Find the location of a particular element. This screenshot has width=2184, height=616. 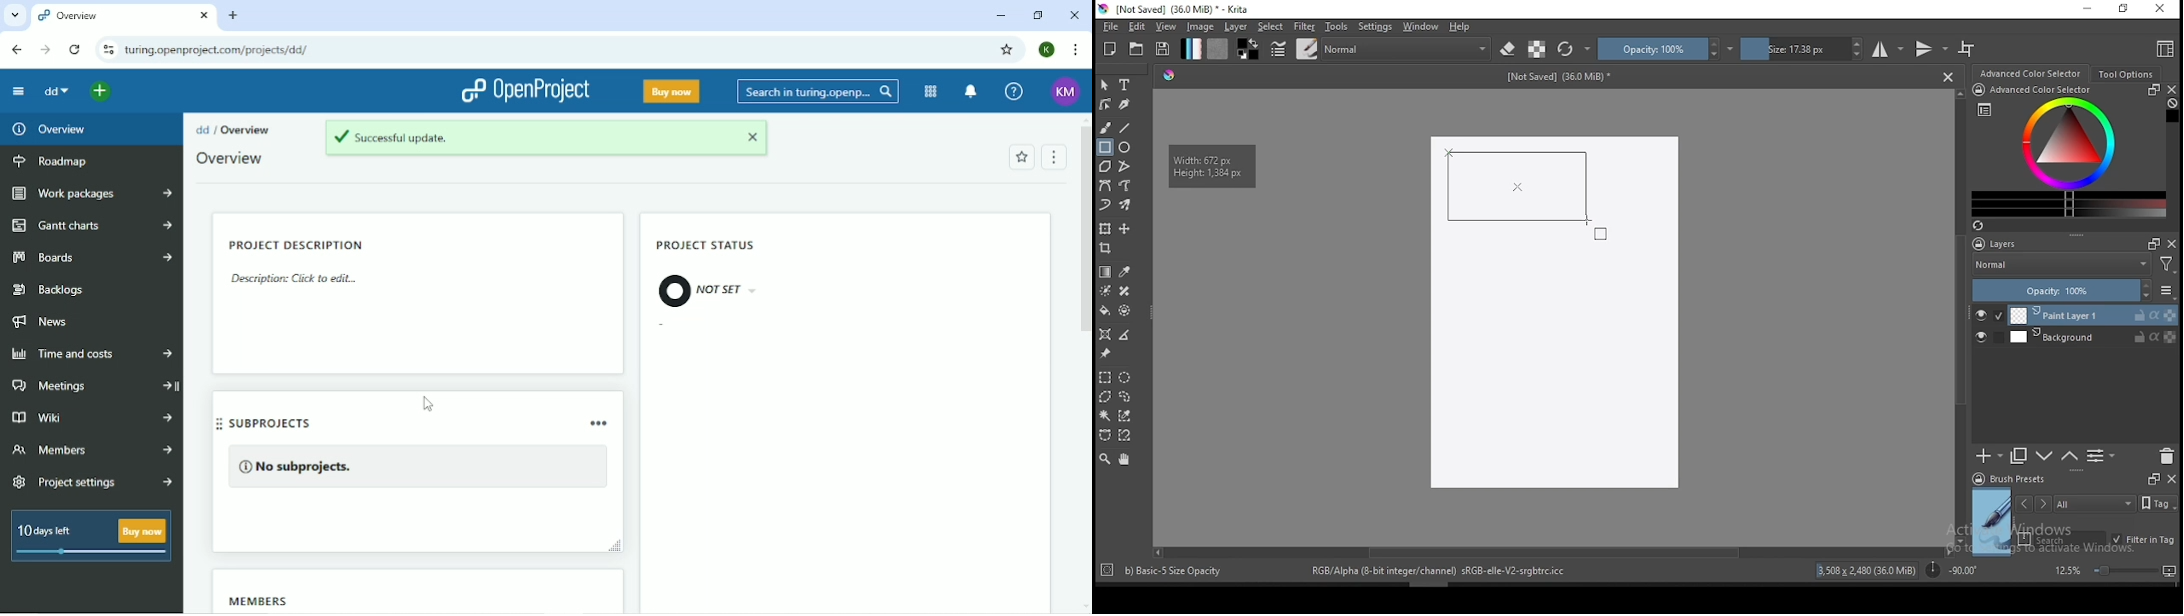

move a layer is located at coordinates (1124, 229).